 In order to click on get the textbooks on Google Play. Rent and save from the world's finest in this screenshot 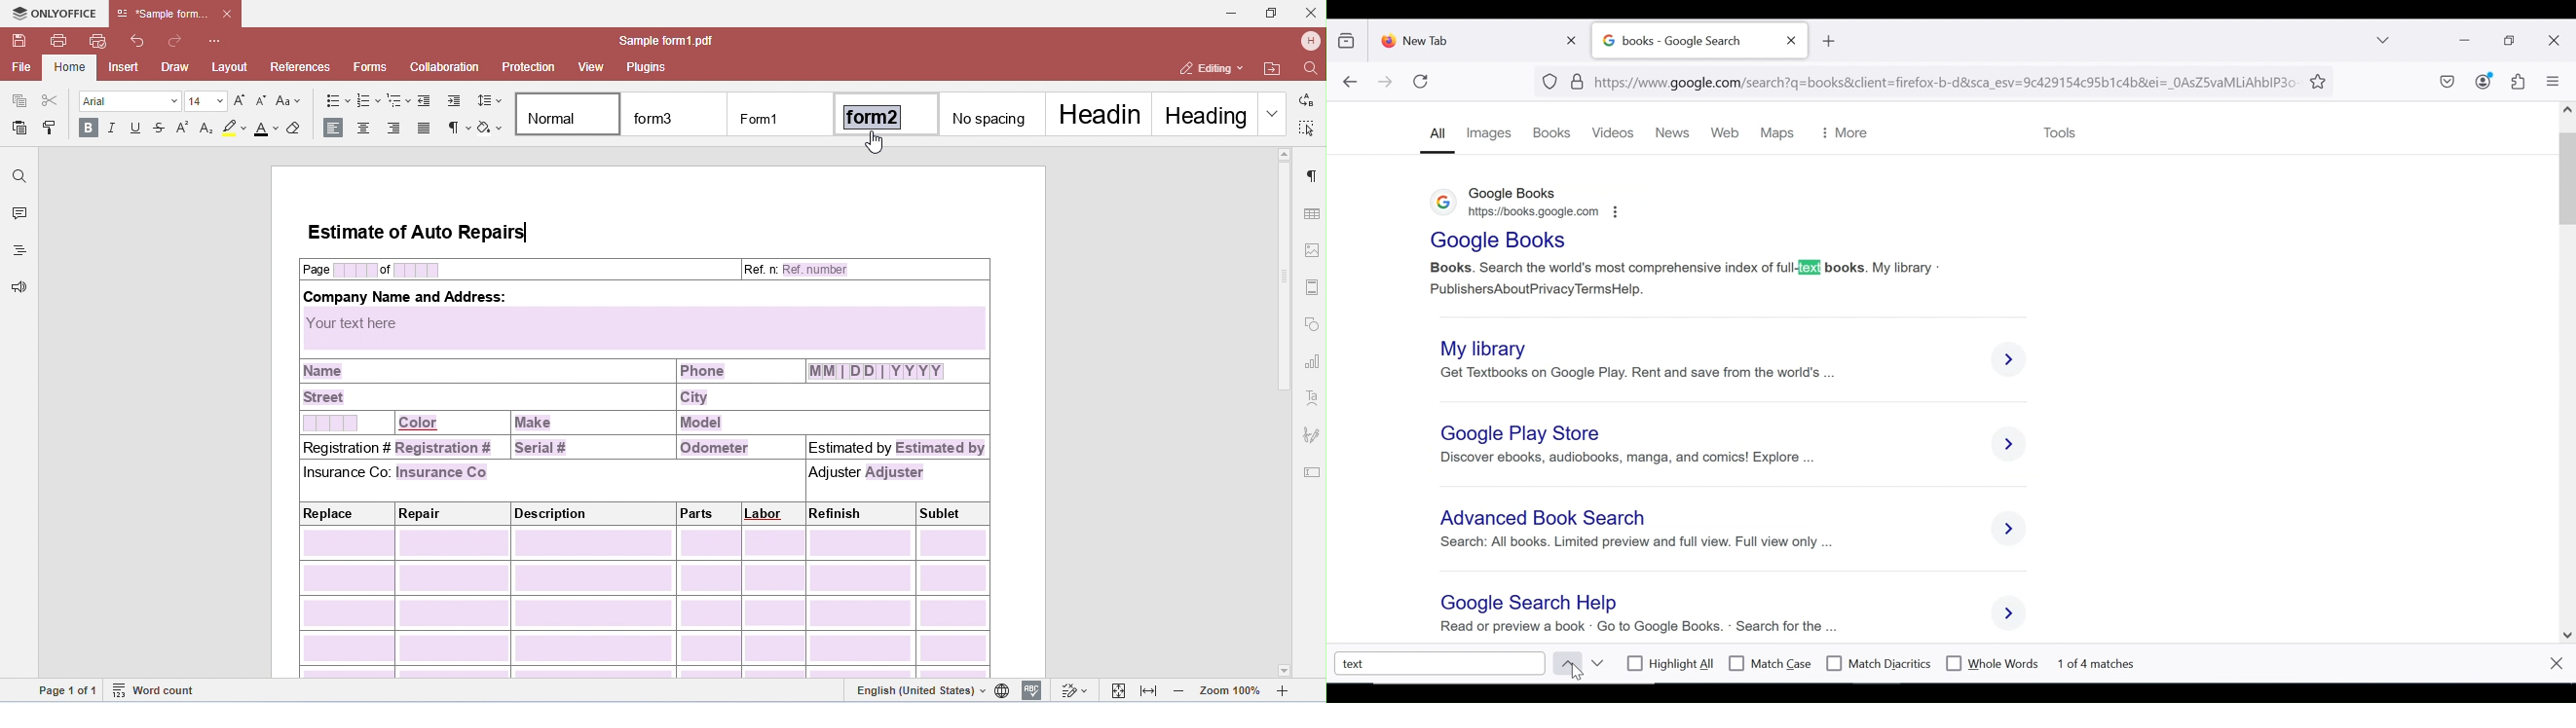, I will do `click(1646, 372)`.